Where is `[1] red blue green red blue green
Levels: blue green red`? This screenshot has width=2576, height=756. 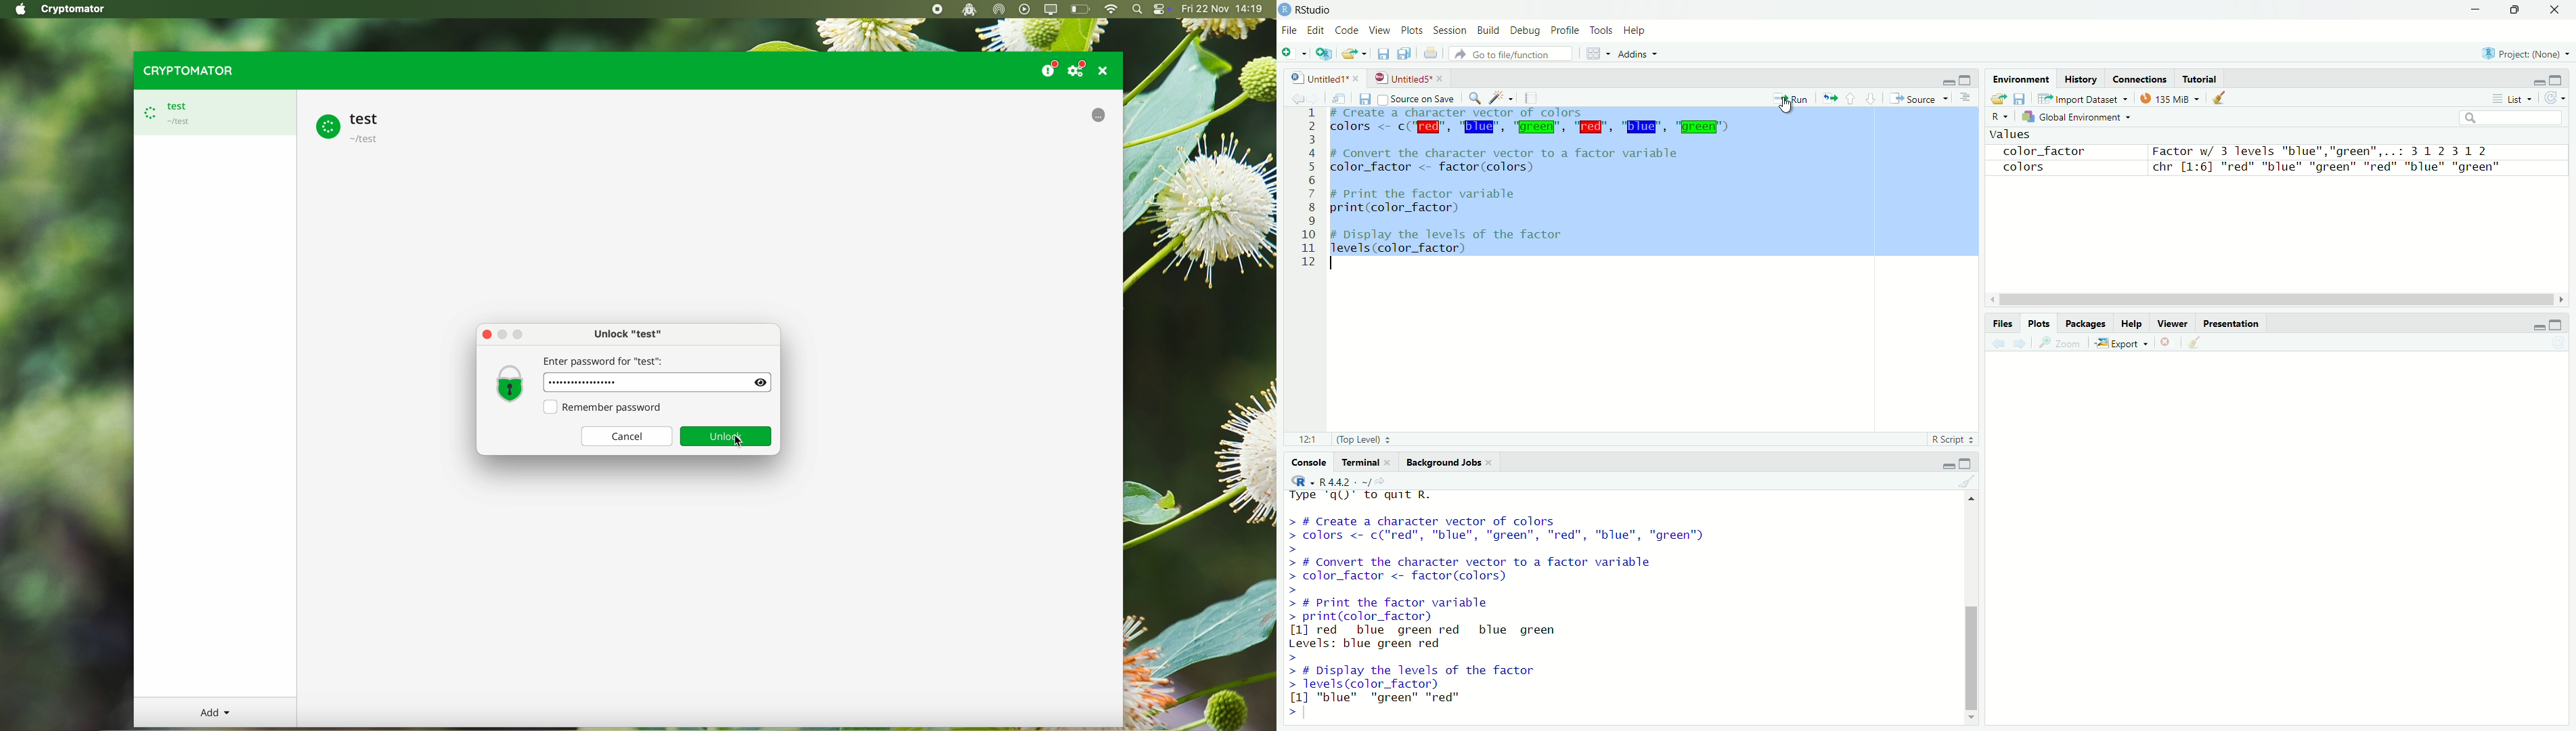 [1] red blue green red blue green
Levels: blue green red is located at coordinates (1442, 638).